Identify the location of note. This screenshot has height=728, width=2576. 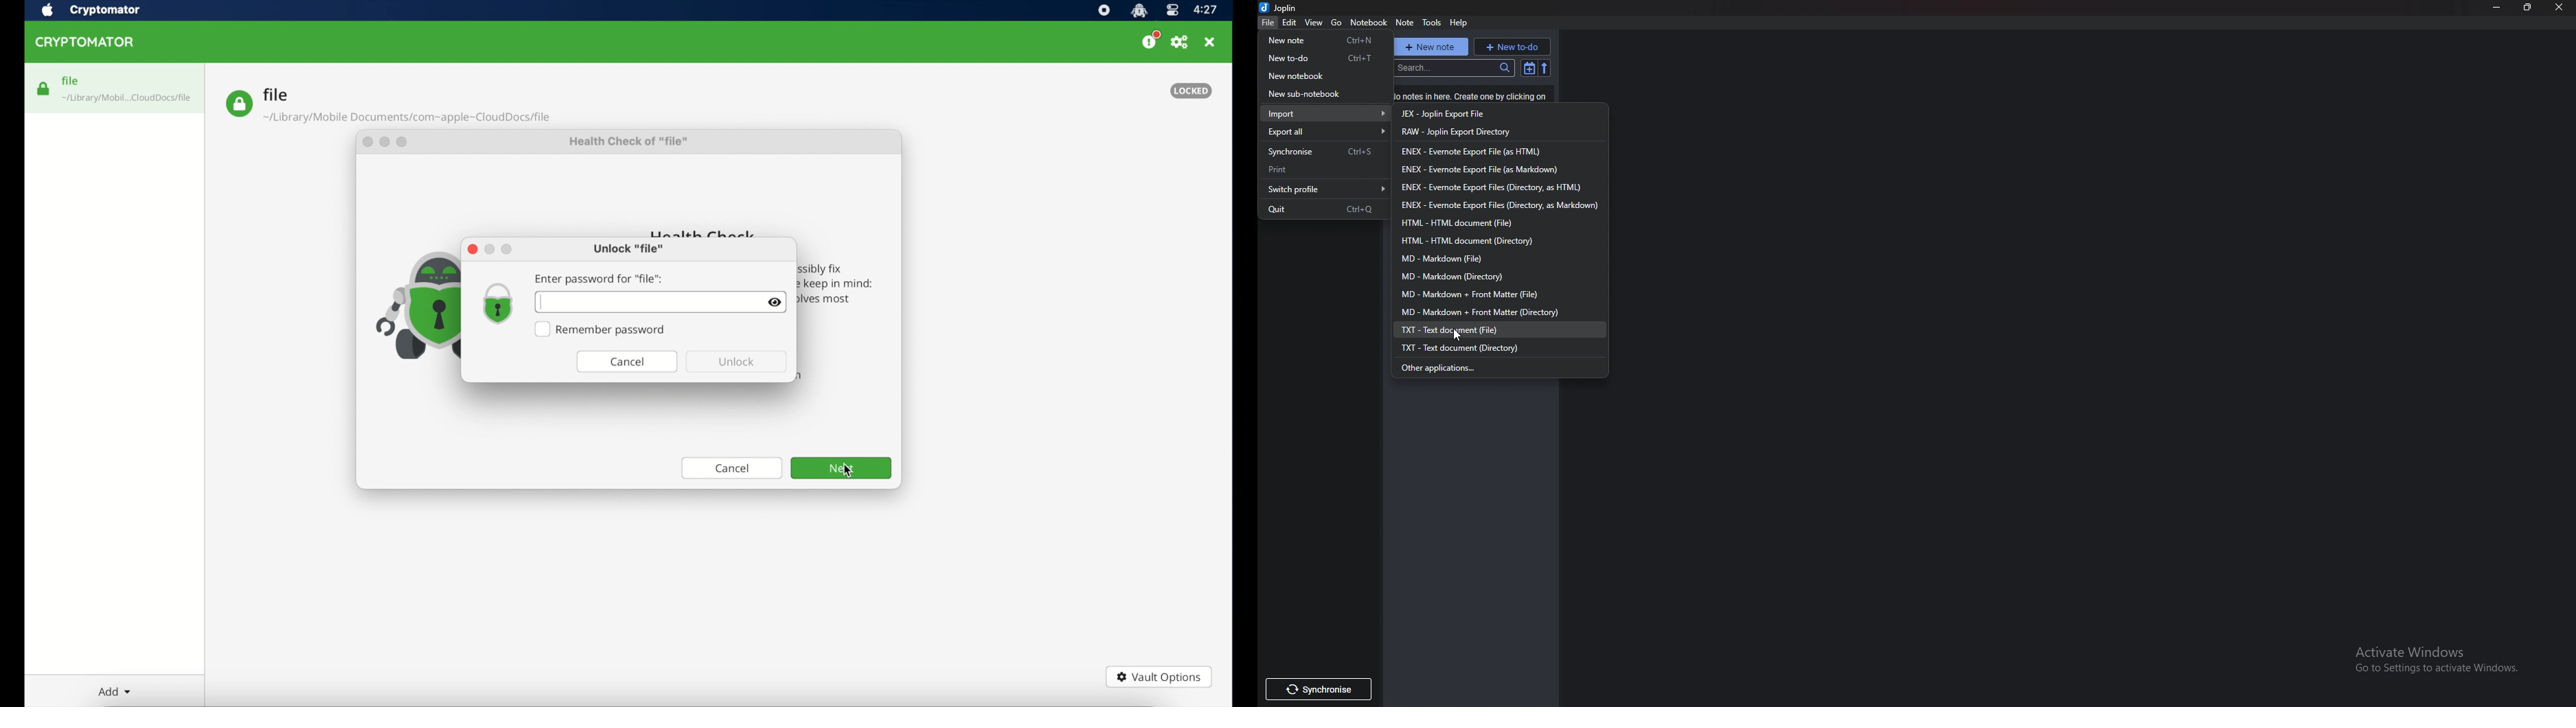
(1407, 22).